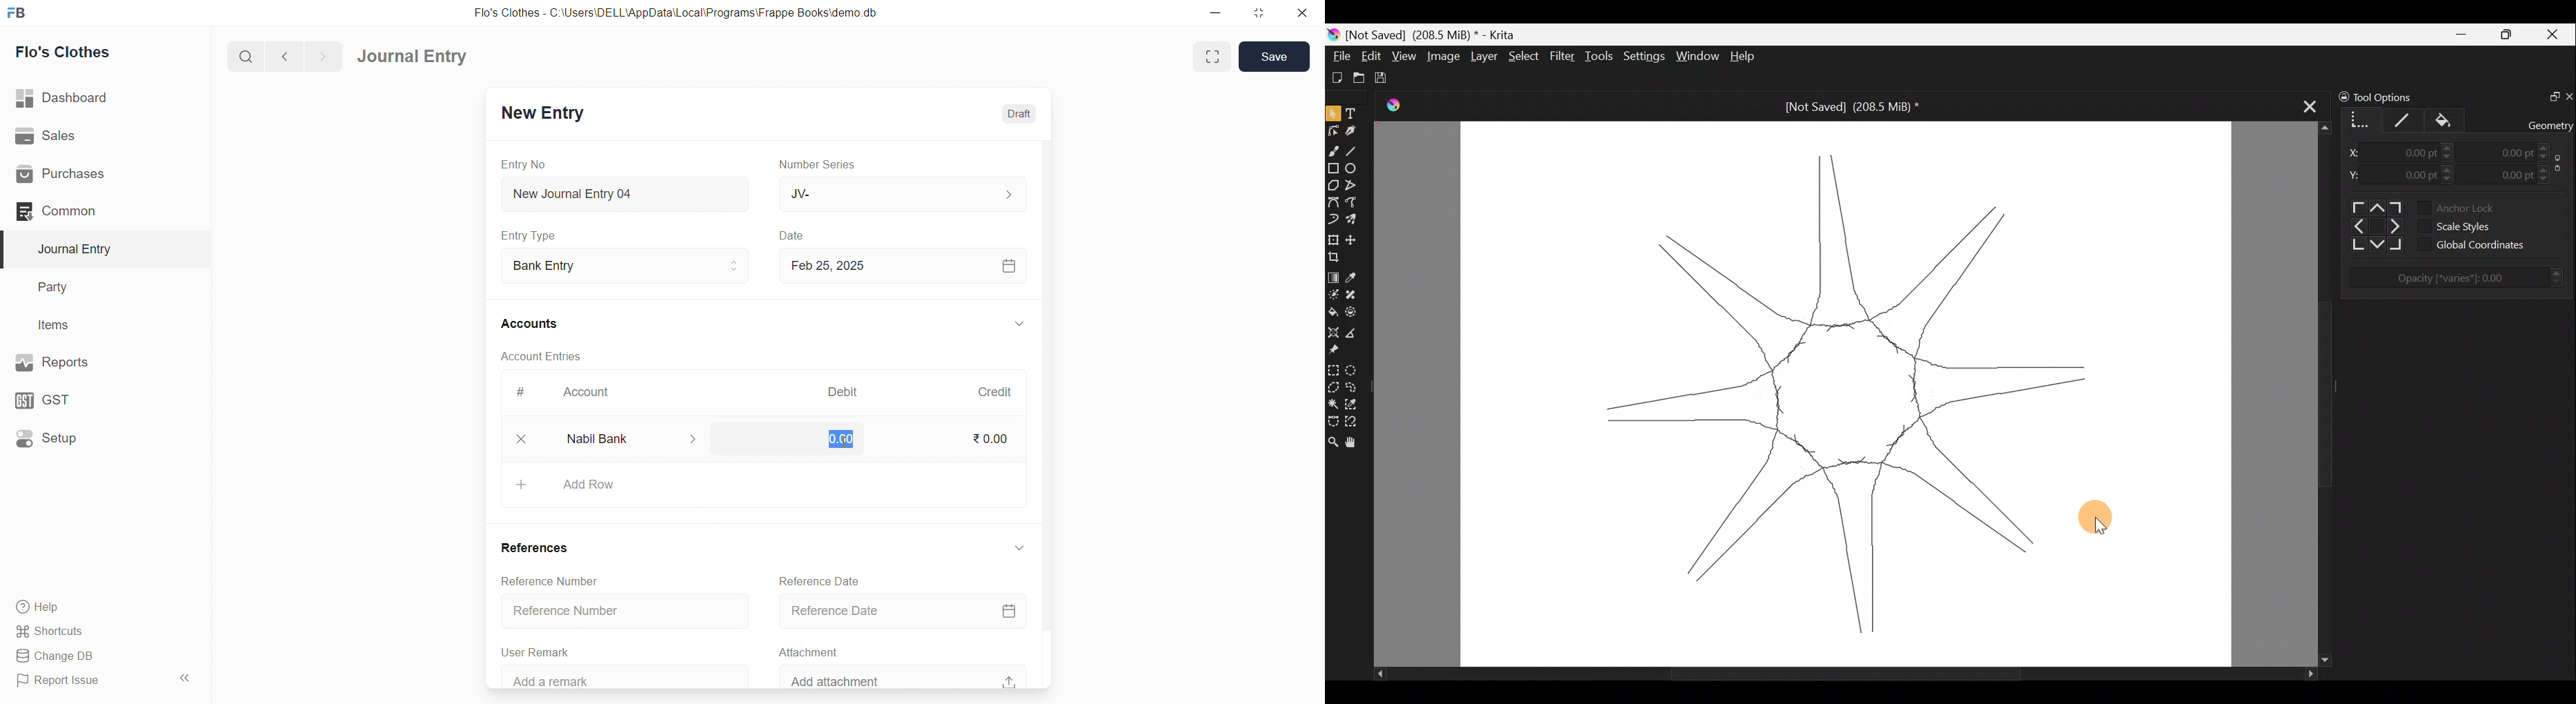 The image size is (2576, 728). Describe the element at coordinates (531, 650) in the screenshot. I see `User Remark` at that location.